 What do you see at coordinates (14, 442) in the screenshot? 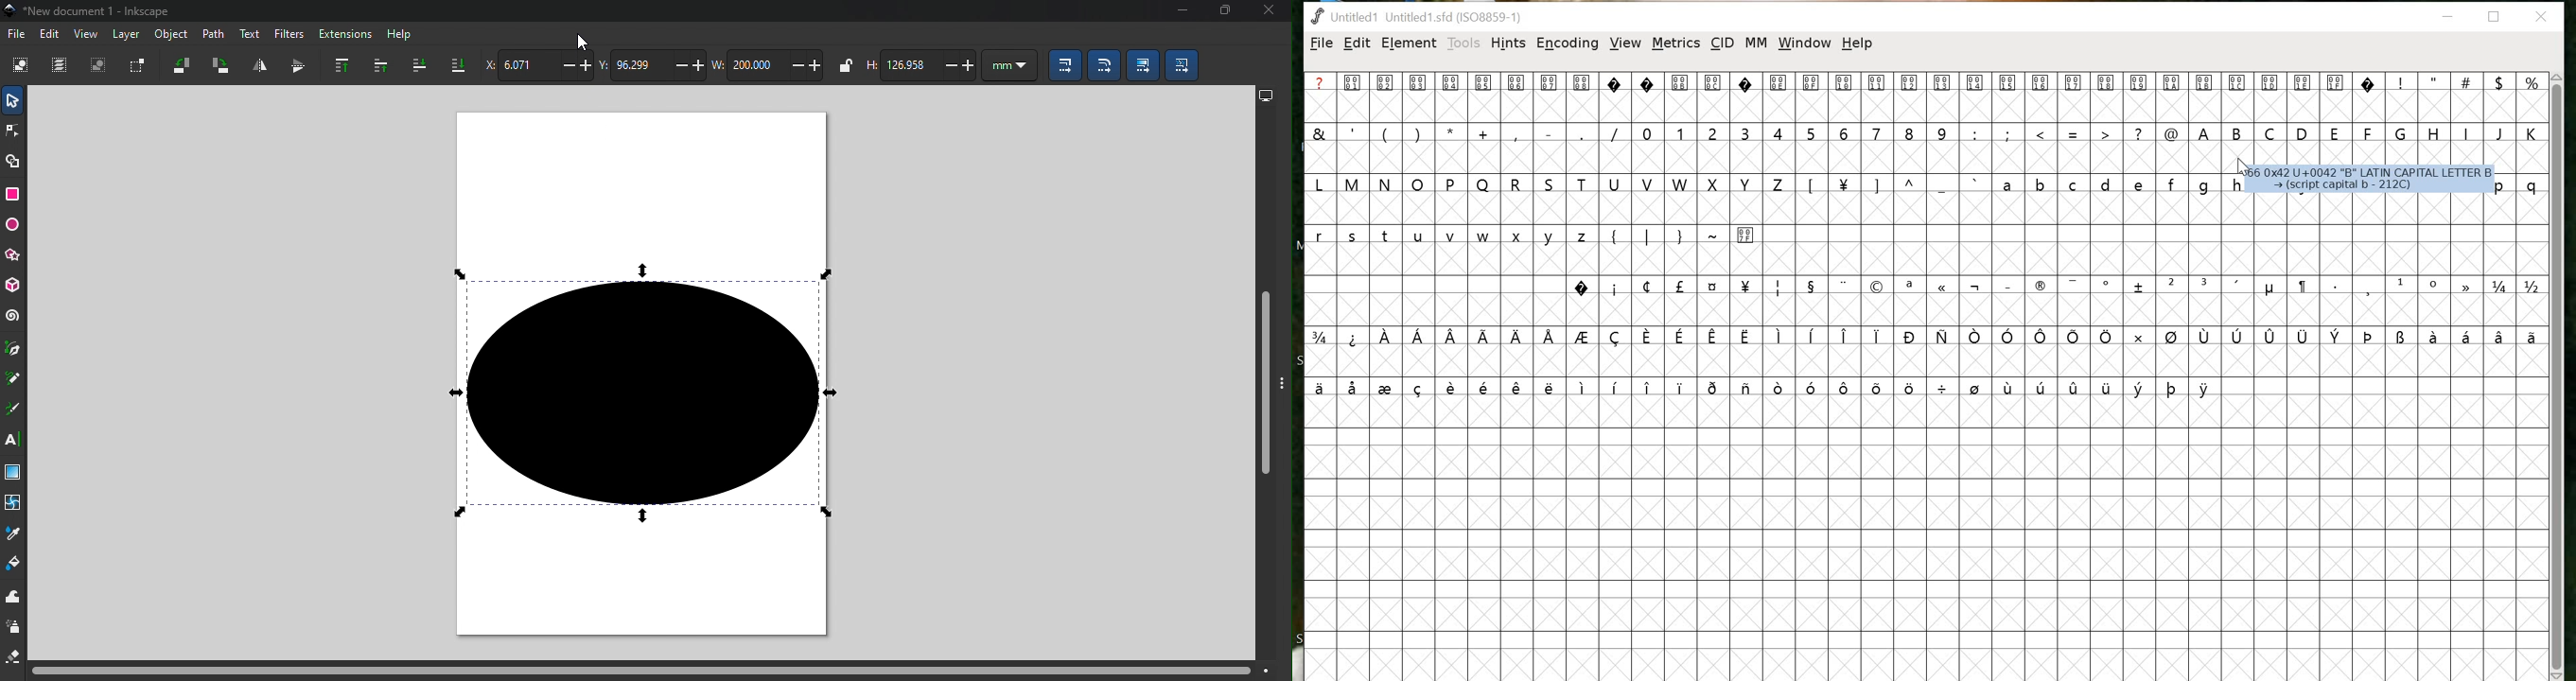
I see `Text tool` at bounding box center [14, 442].